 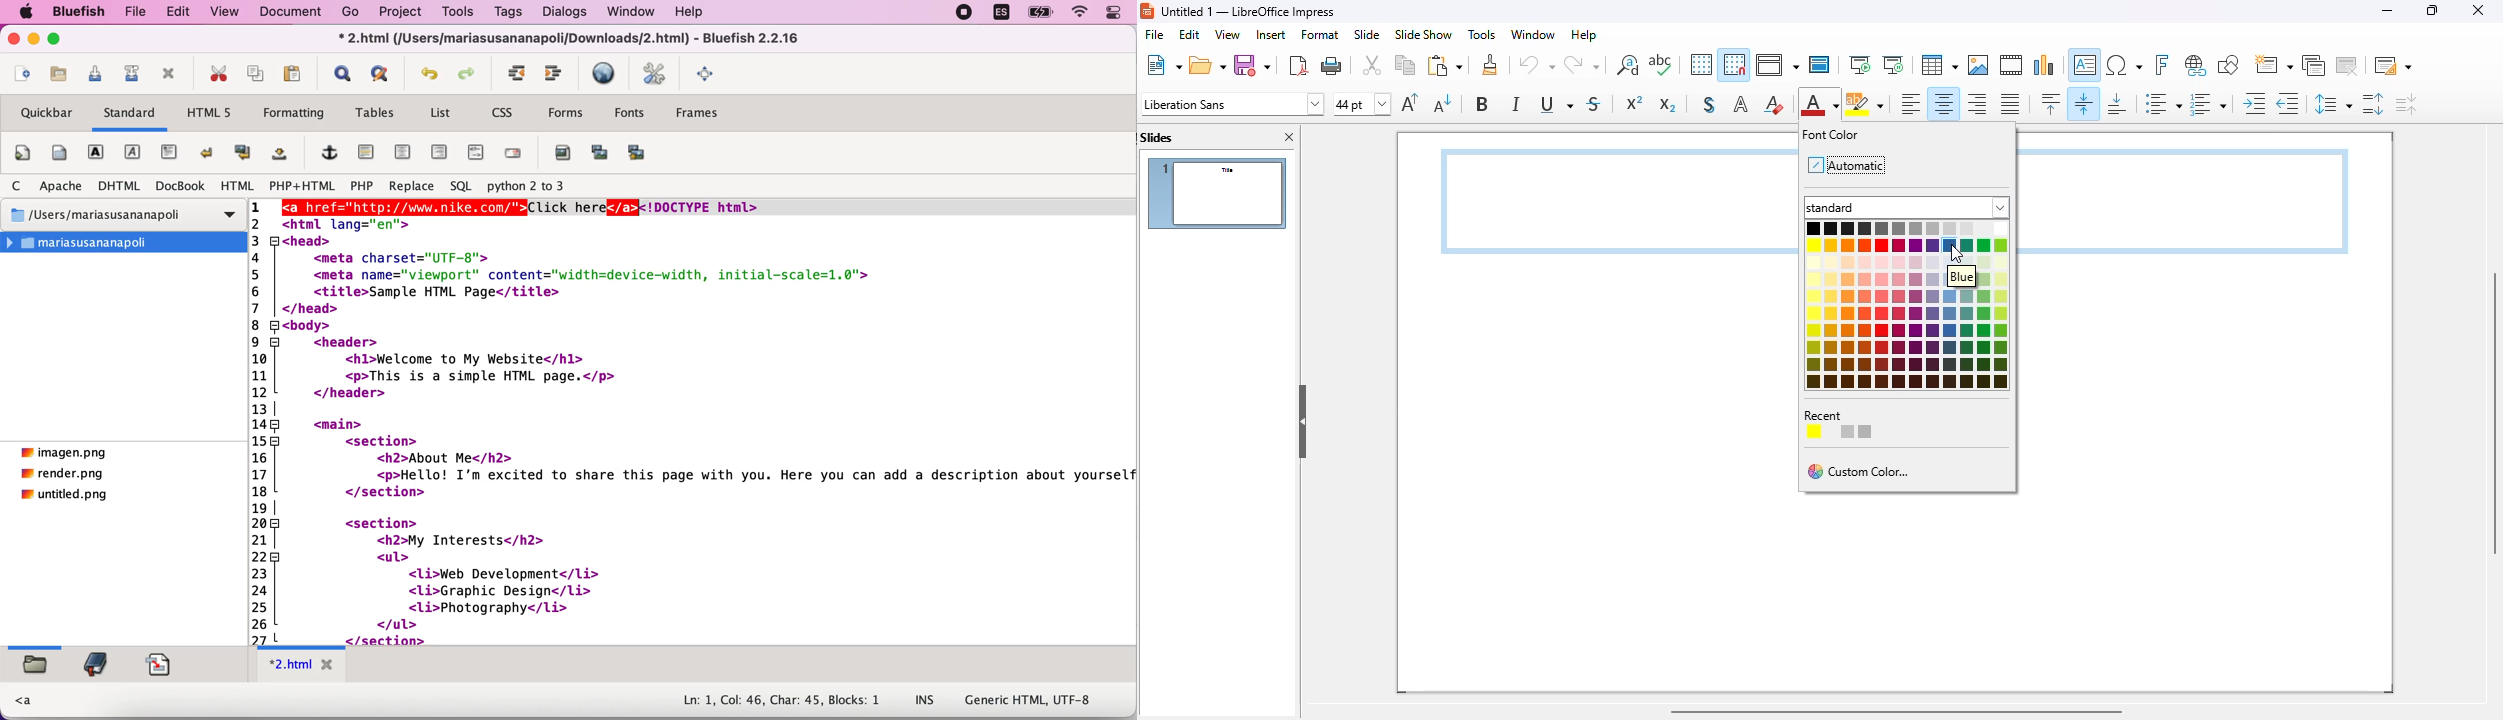 I want to click on css, so click(x=508, y=116).